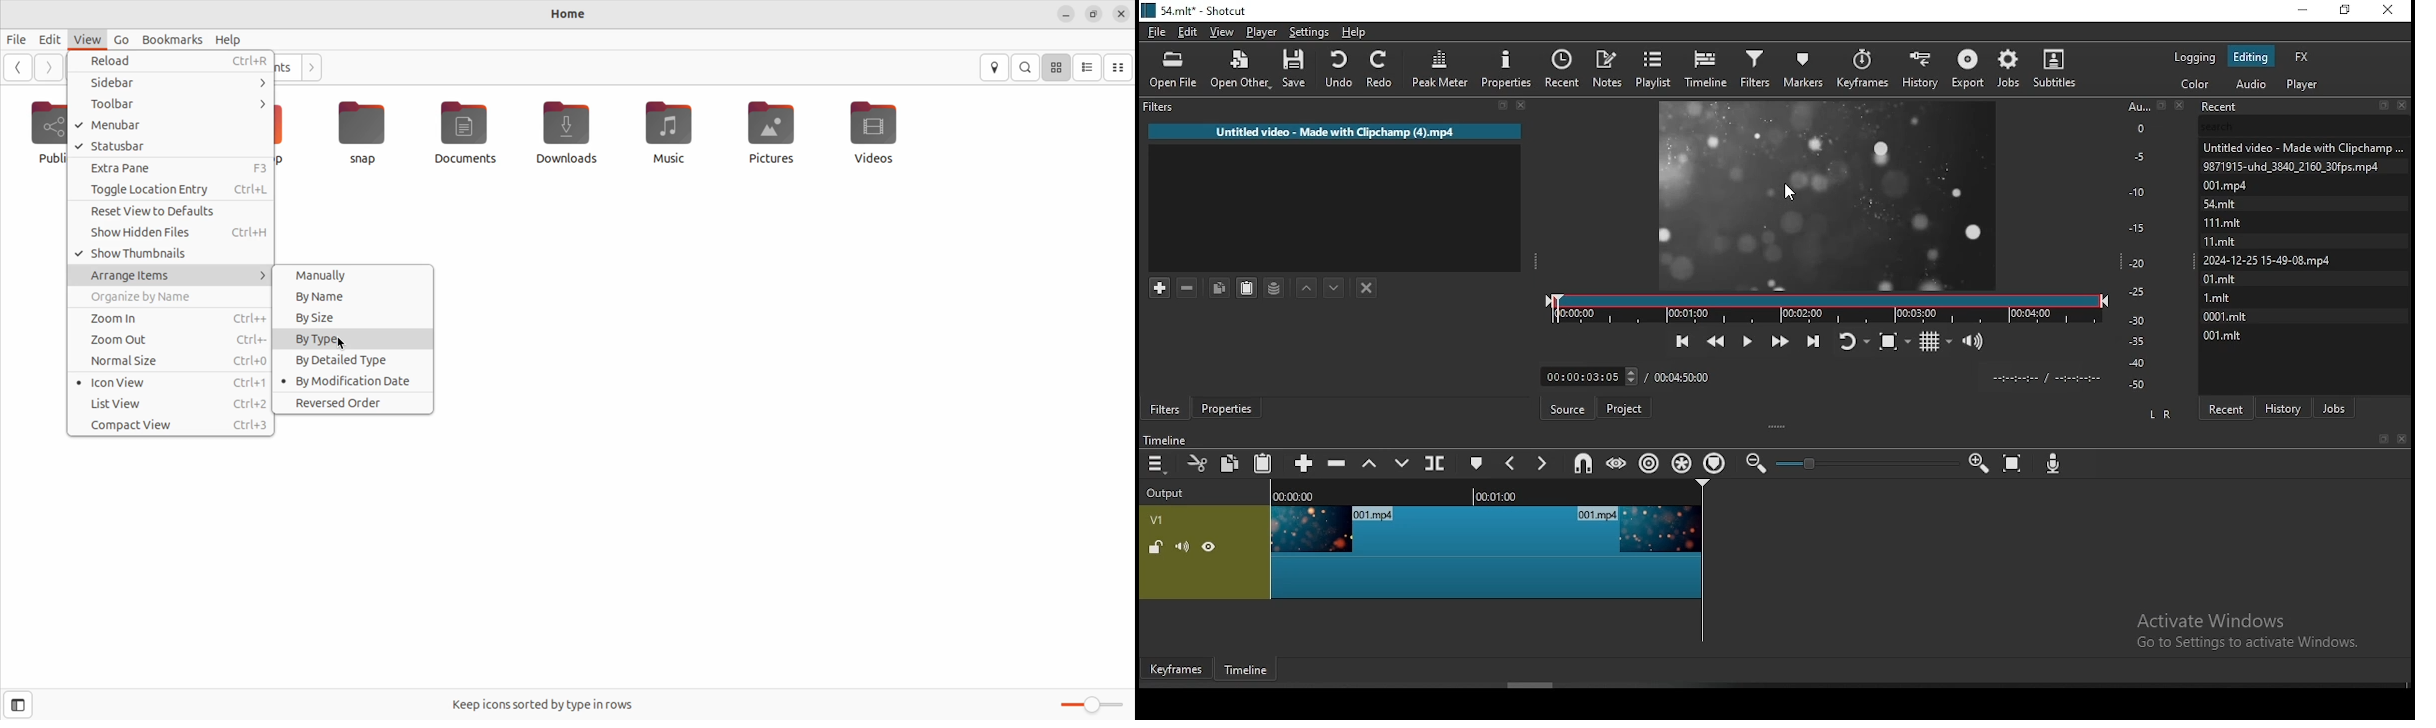 This screenshot has width=2436, height=728. Describe the element at coordinates (2346, 11) in the screenshot. I see `restore` at that location.